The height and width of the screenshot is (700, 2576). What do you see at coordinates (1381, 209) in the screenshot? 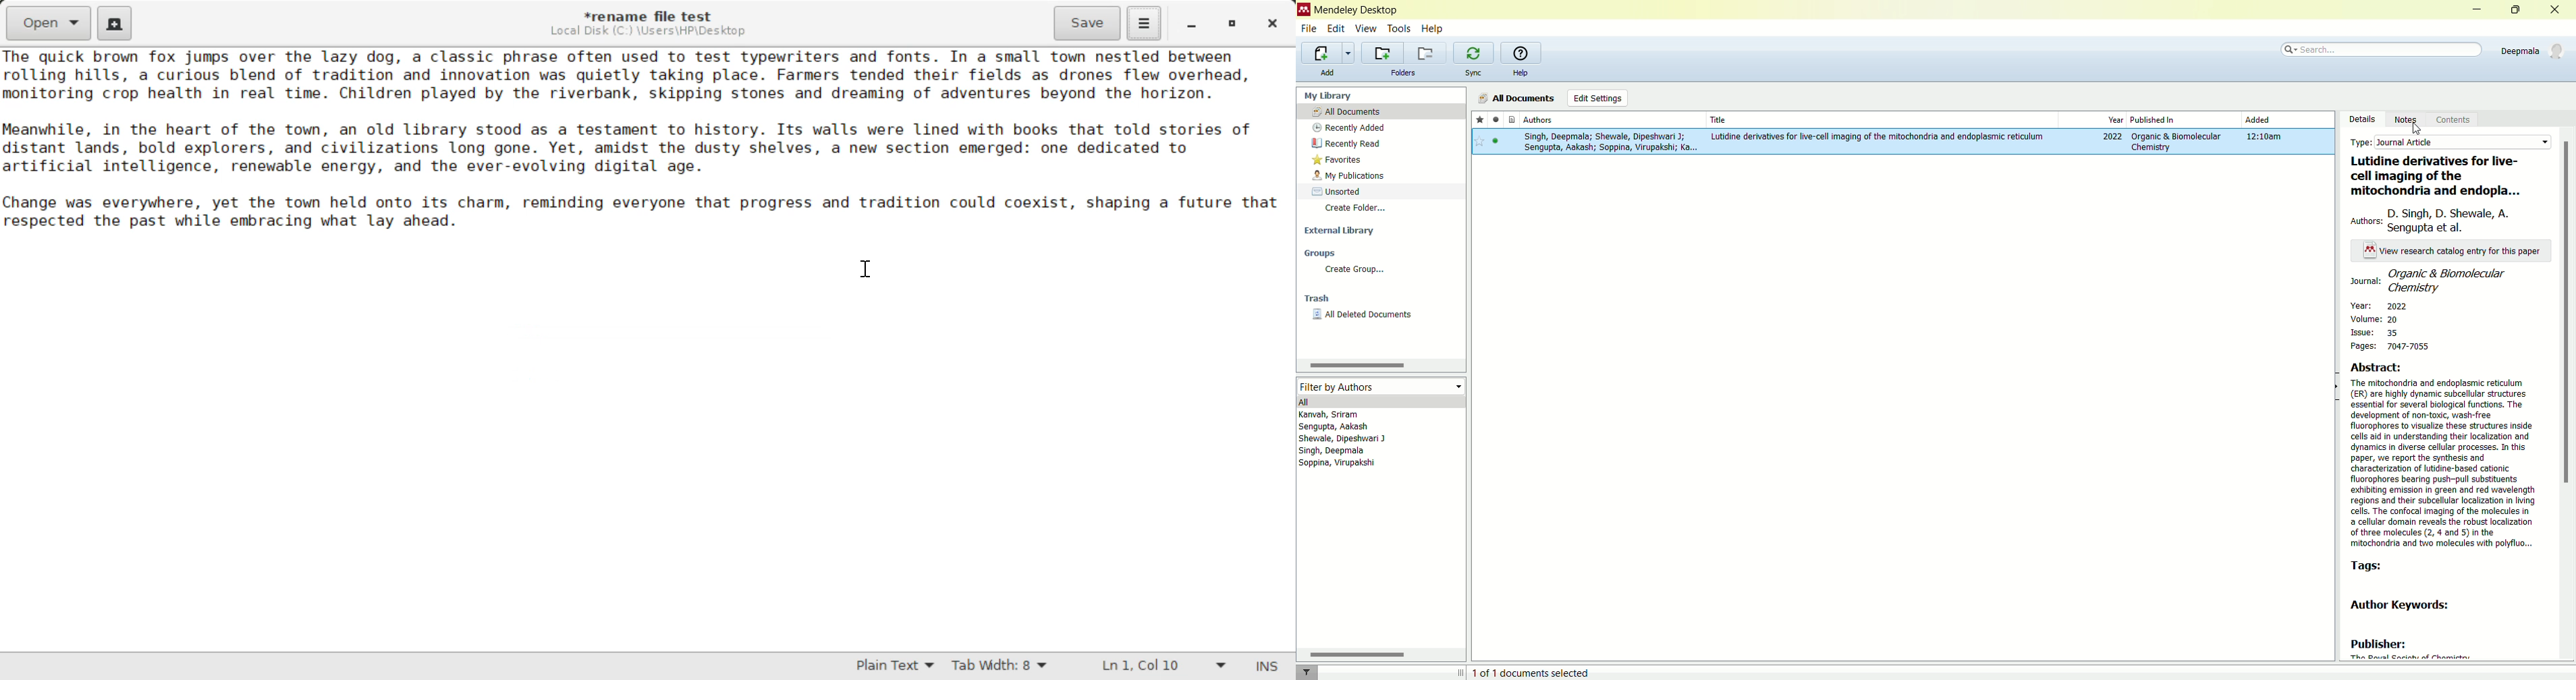
I see `create folder` at bounding box center [1381, 209].